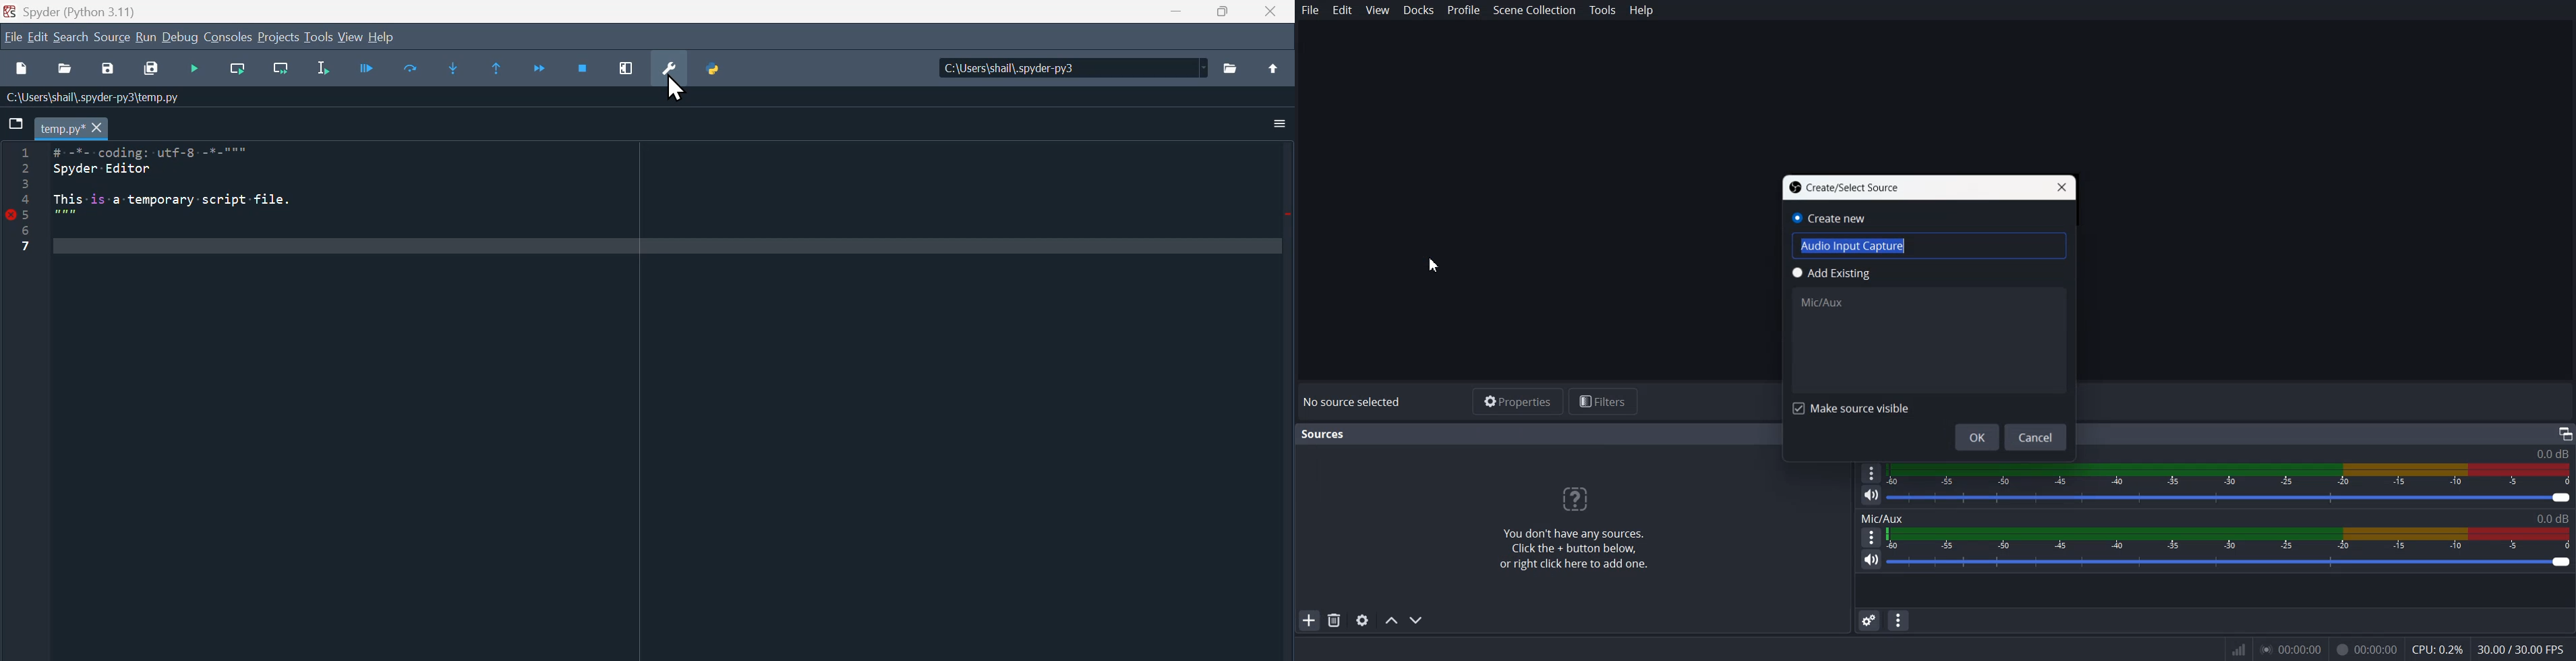 This screenshot has width=2576, height=672. I want to click on Filters, so click(1604, 401).